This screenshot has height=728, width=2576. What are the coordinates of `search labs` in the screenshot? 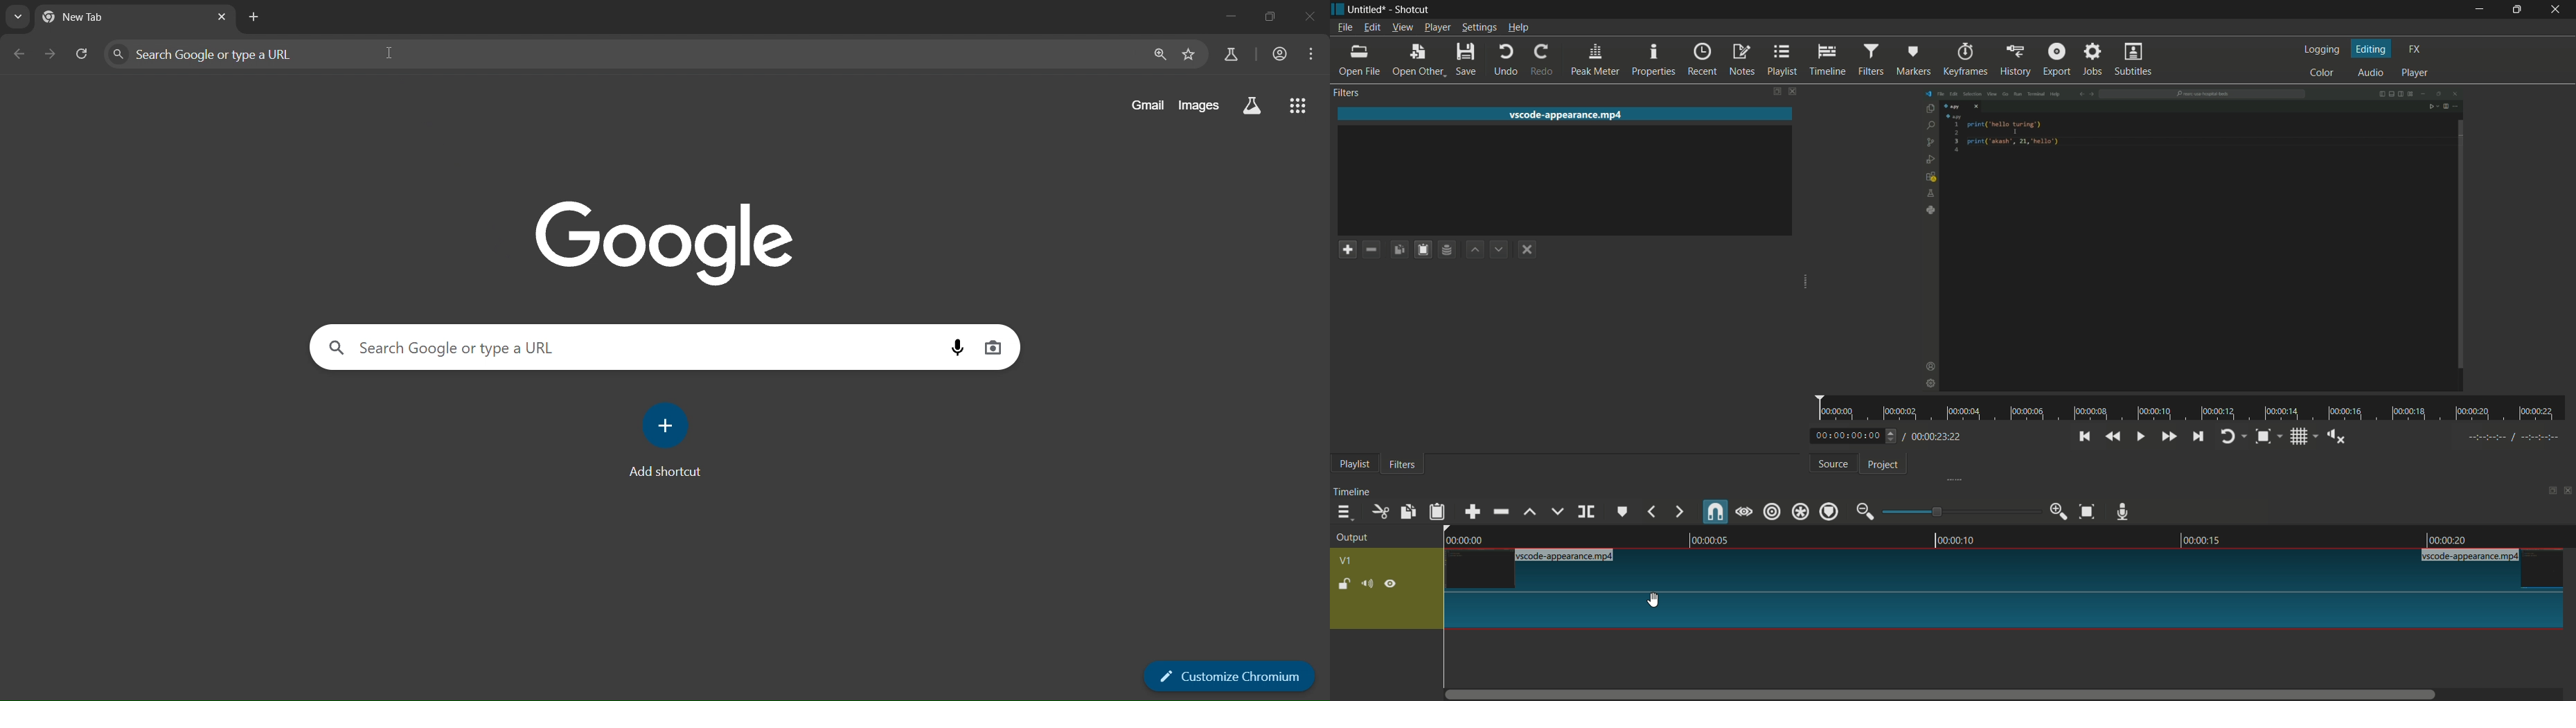 It's located at (1229, 54).